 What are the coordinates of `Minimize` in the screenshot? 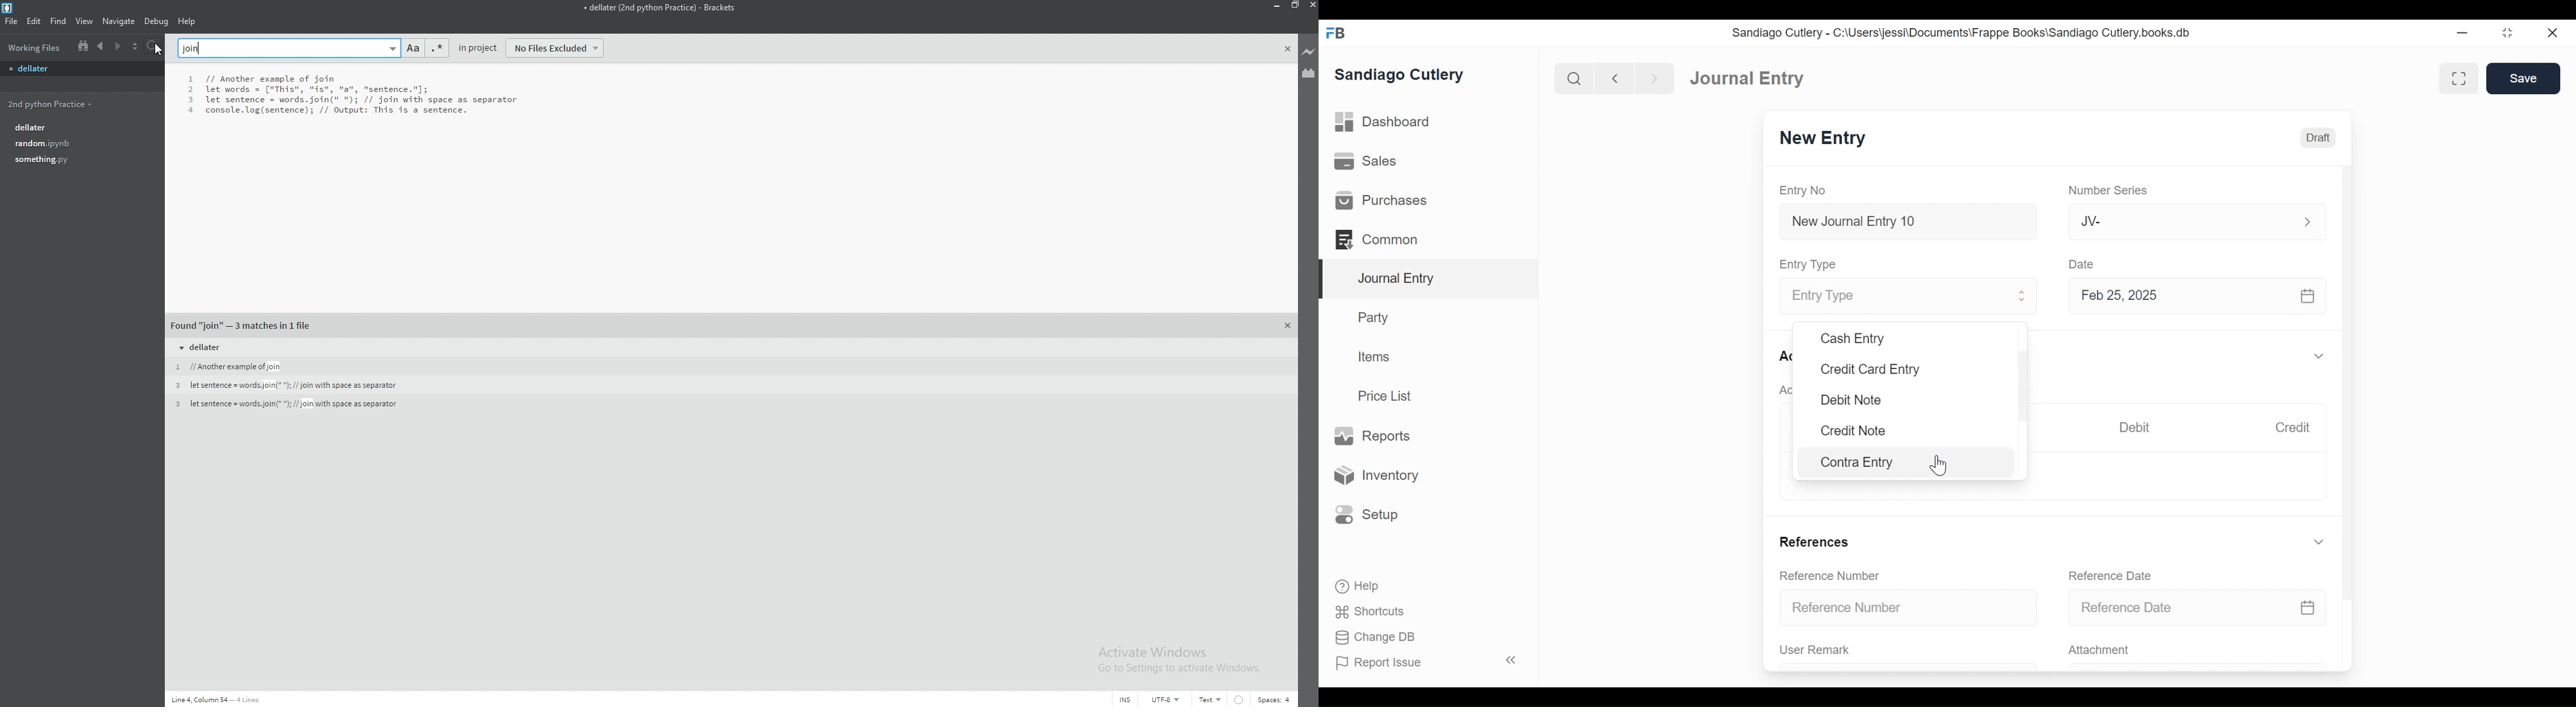 It's located at (2464, 33).